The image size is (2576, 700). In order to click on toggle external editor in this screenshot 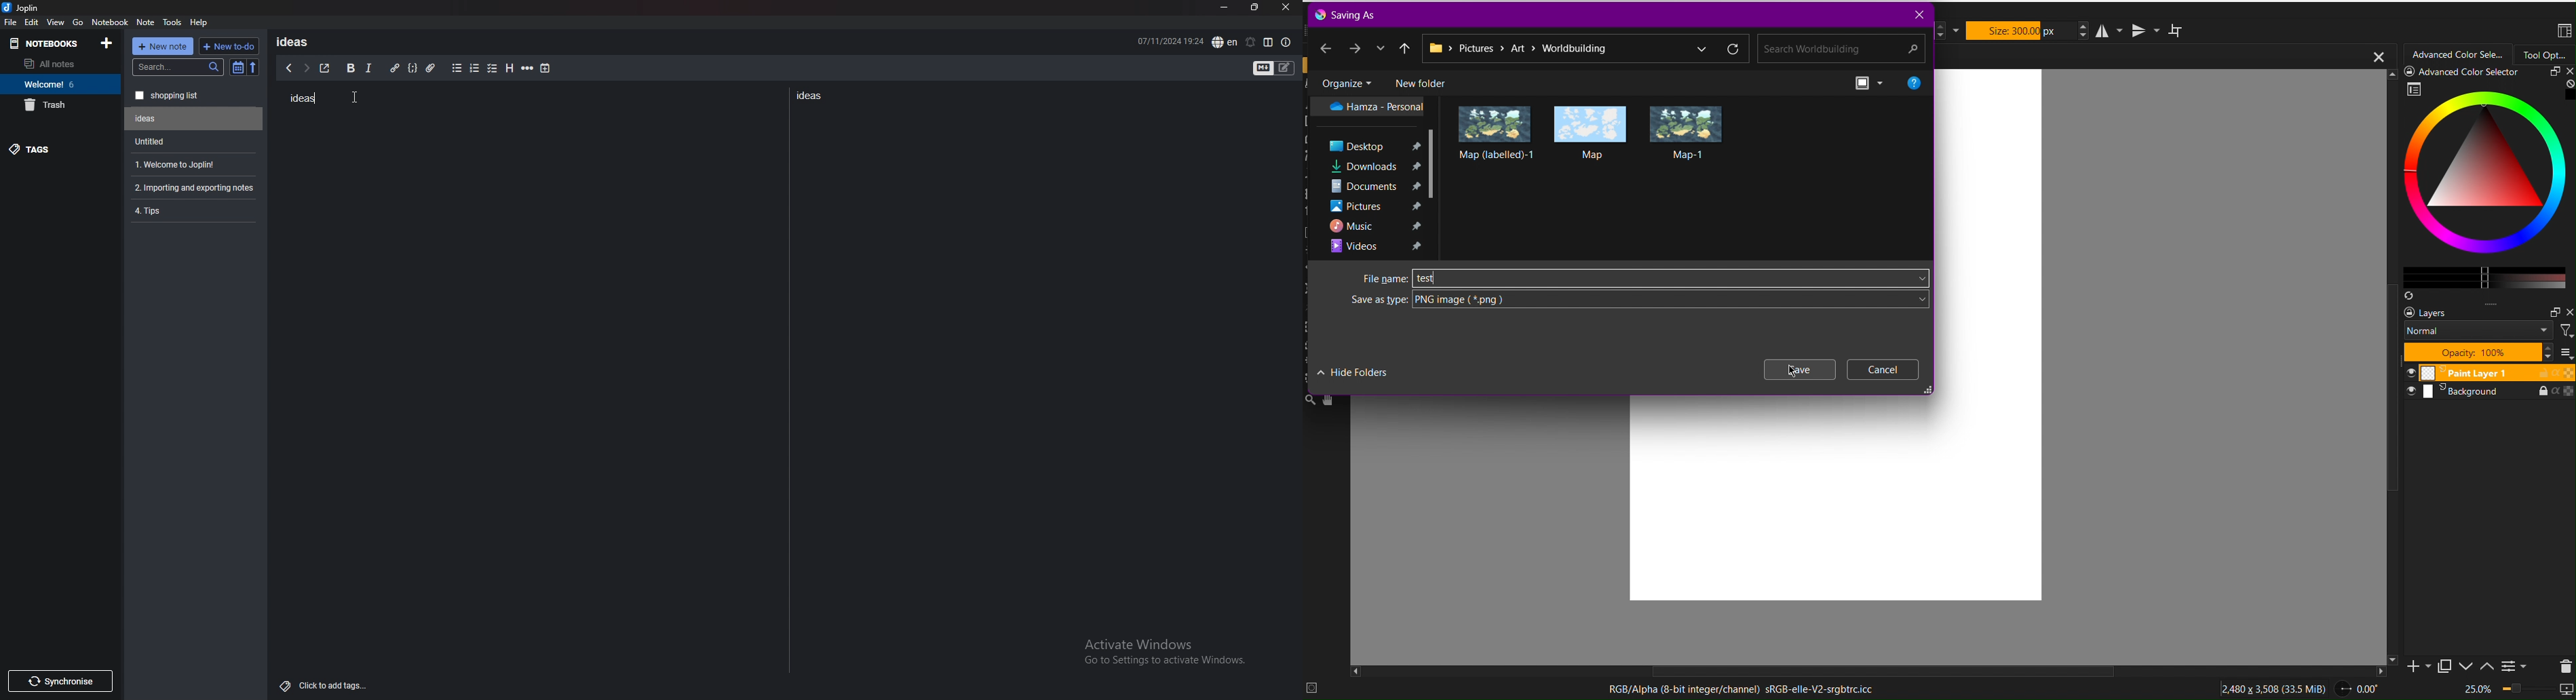, I will do `click(325, 68)`.